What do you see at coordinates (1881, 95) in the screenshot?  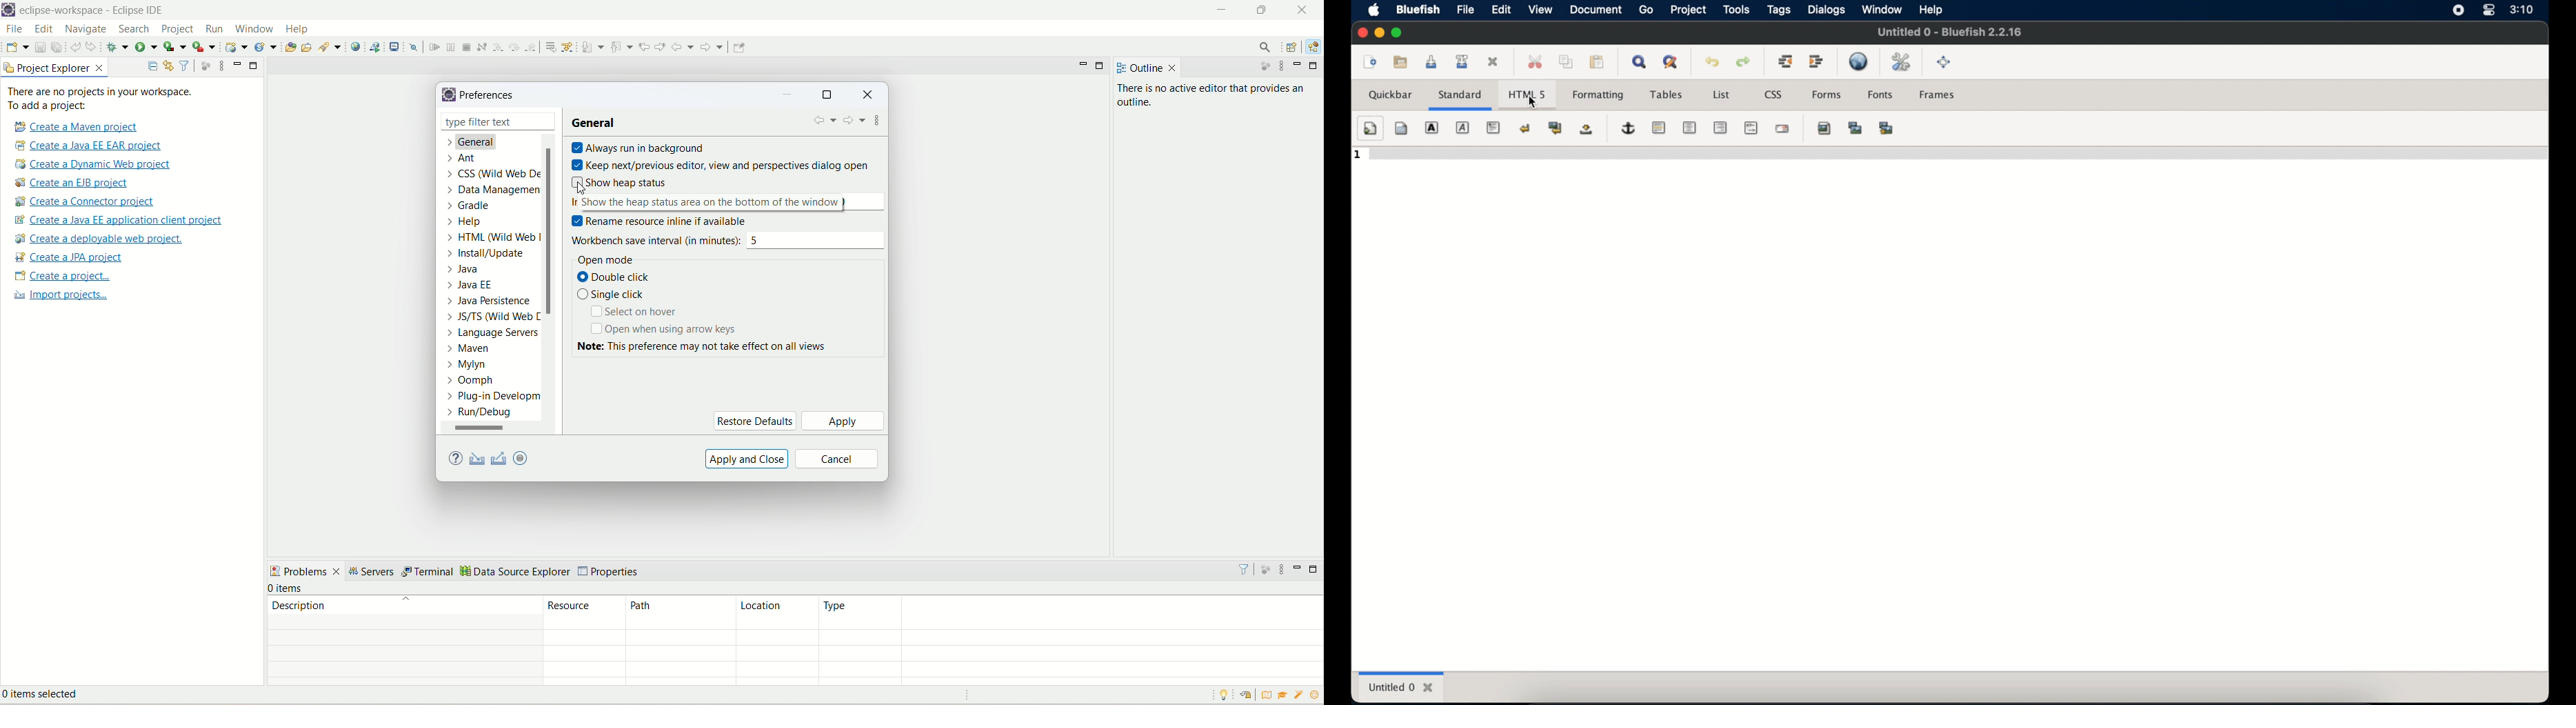 I see `fonts` at bounding box center [1881, 95].